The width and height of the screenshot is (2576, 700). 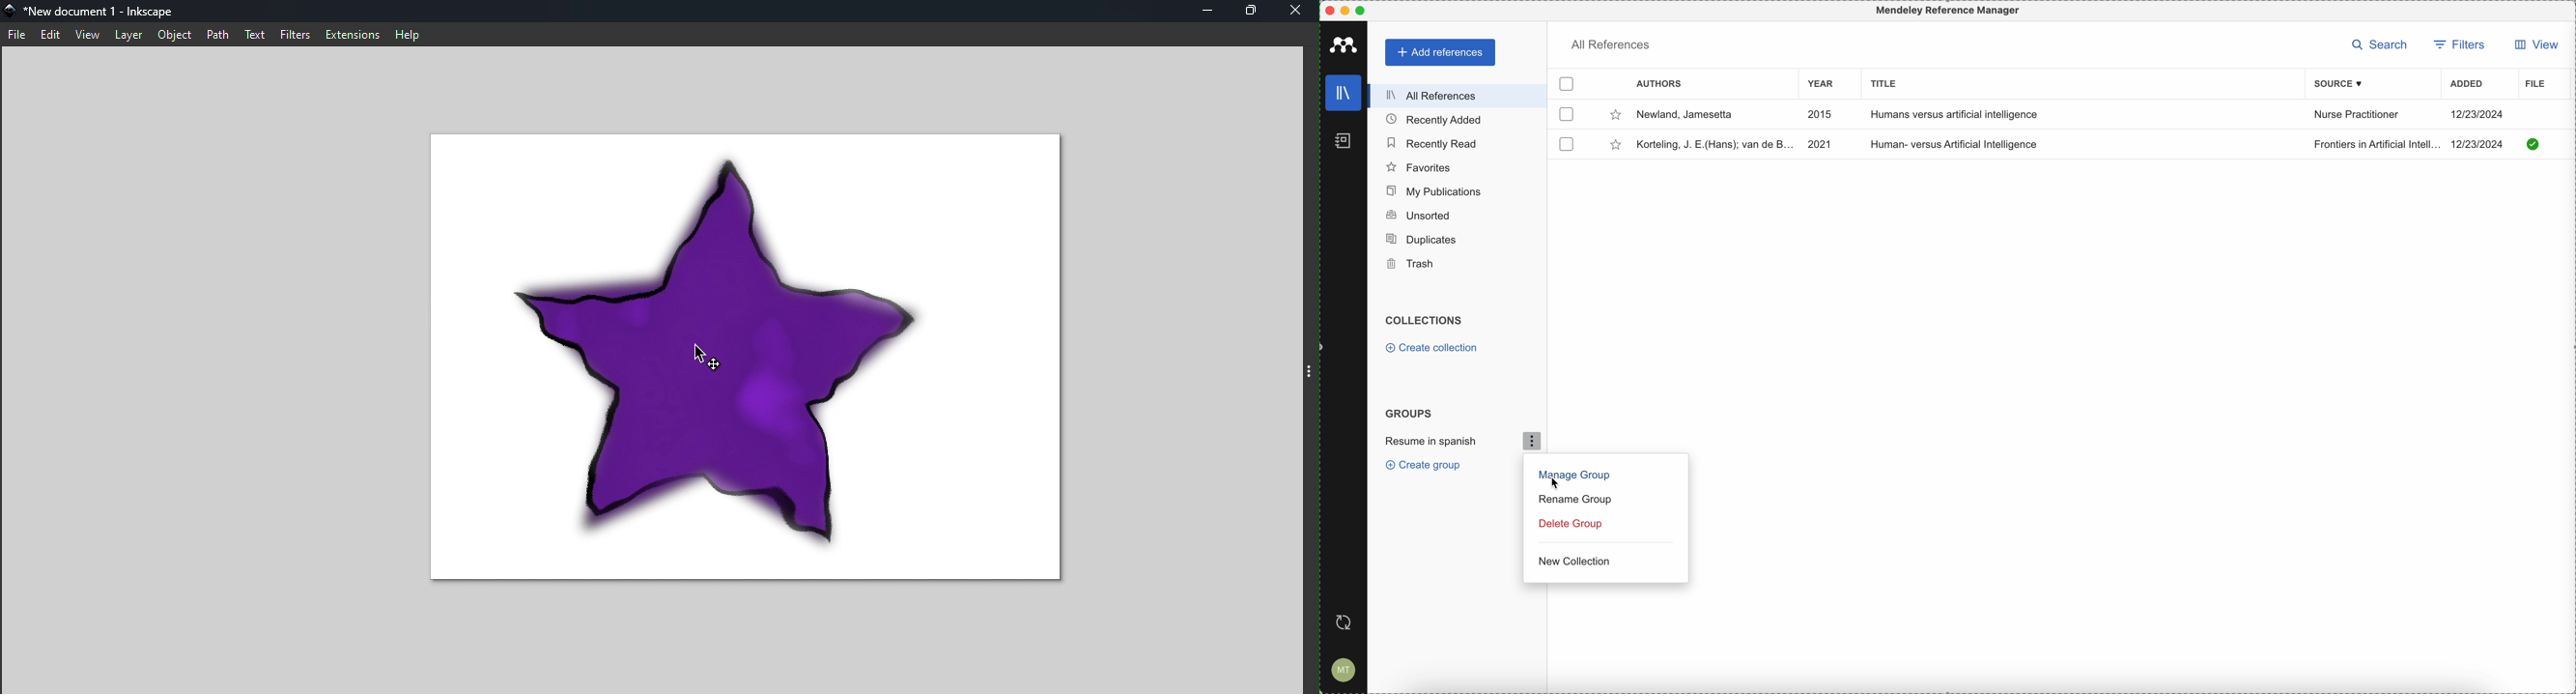 What do you see at coordinates (1435, 143) in the screenshot?
I see `recently read` at bounding box center [1435, 143].